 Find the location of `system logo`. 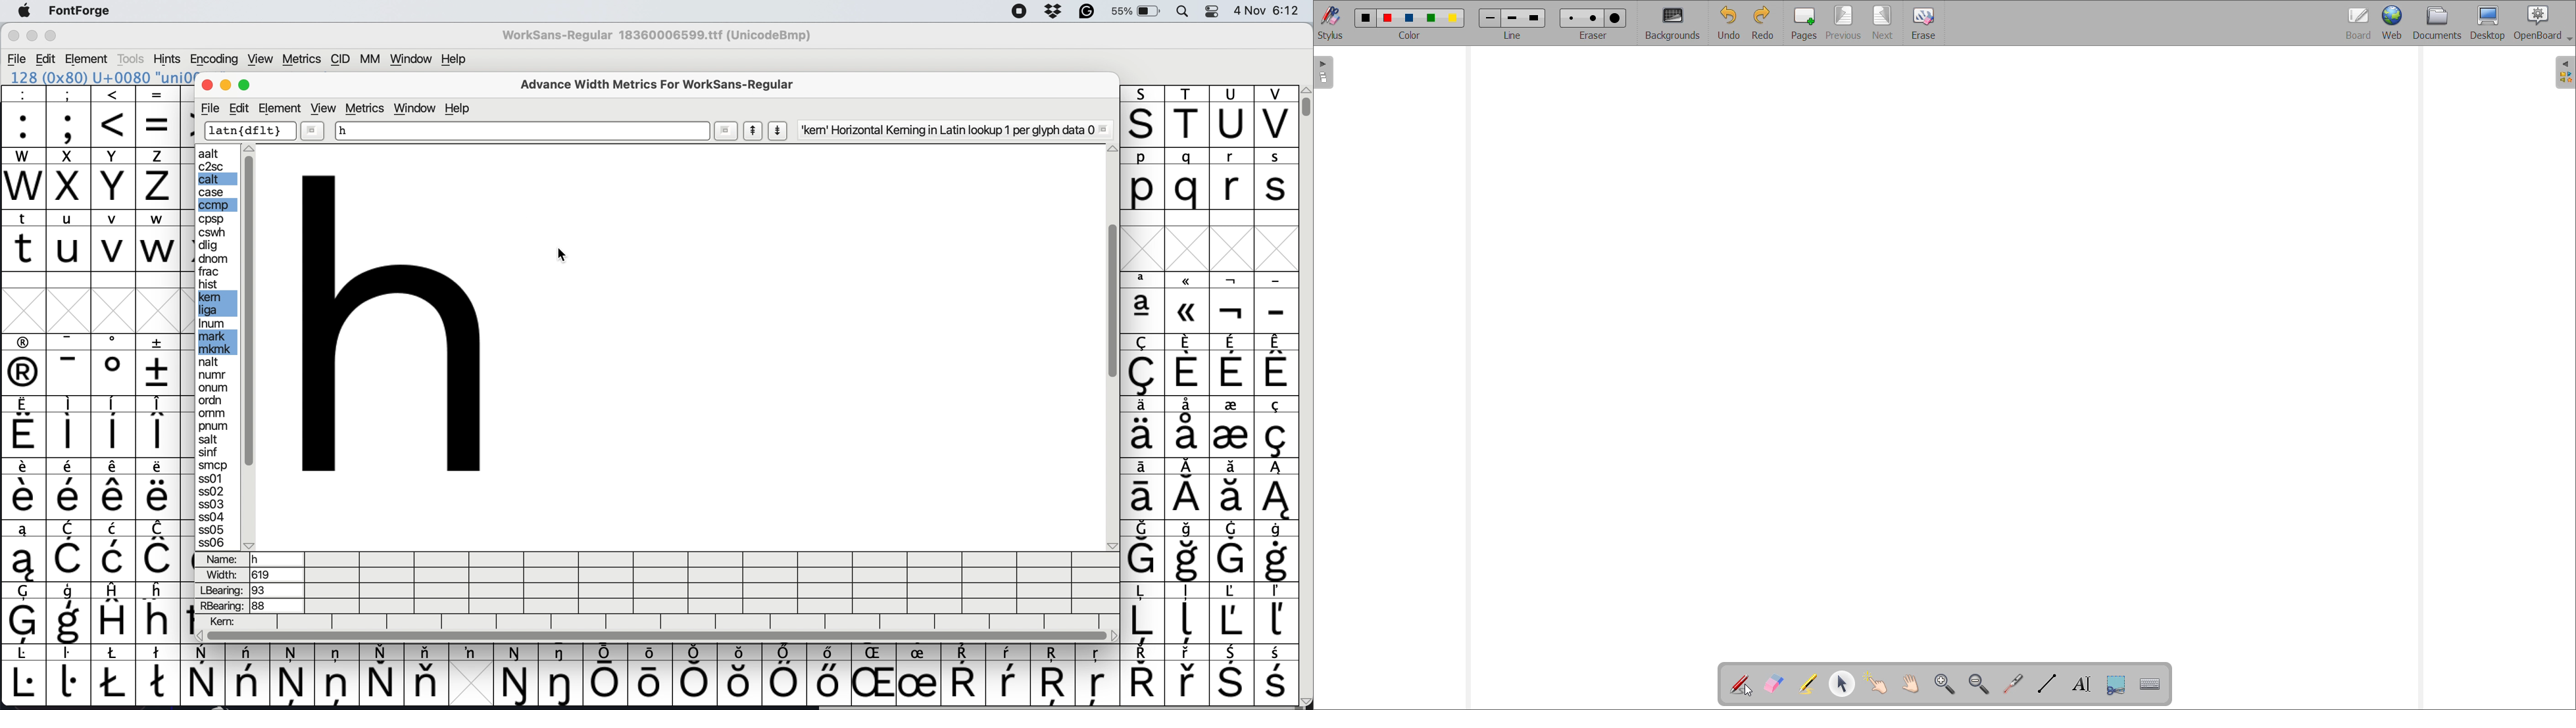

system logo is located at coordinates (25, 10).